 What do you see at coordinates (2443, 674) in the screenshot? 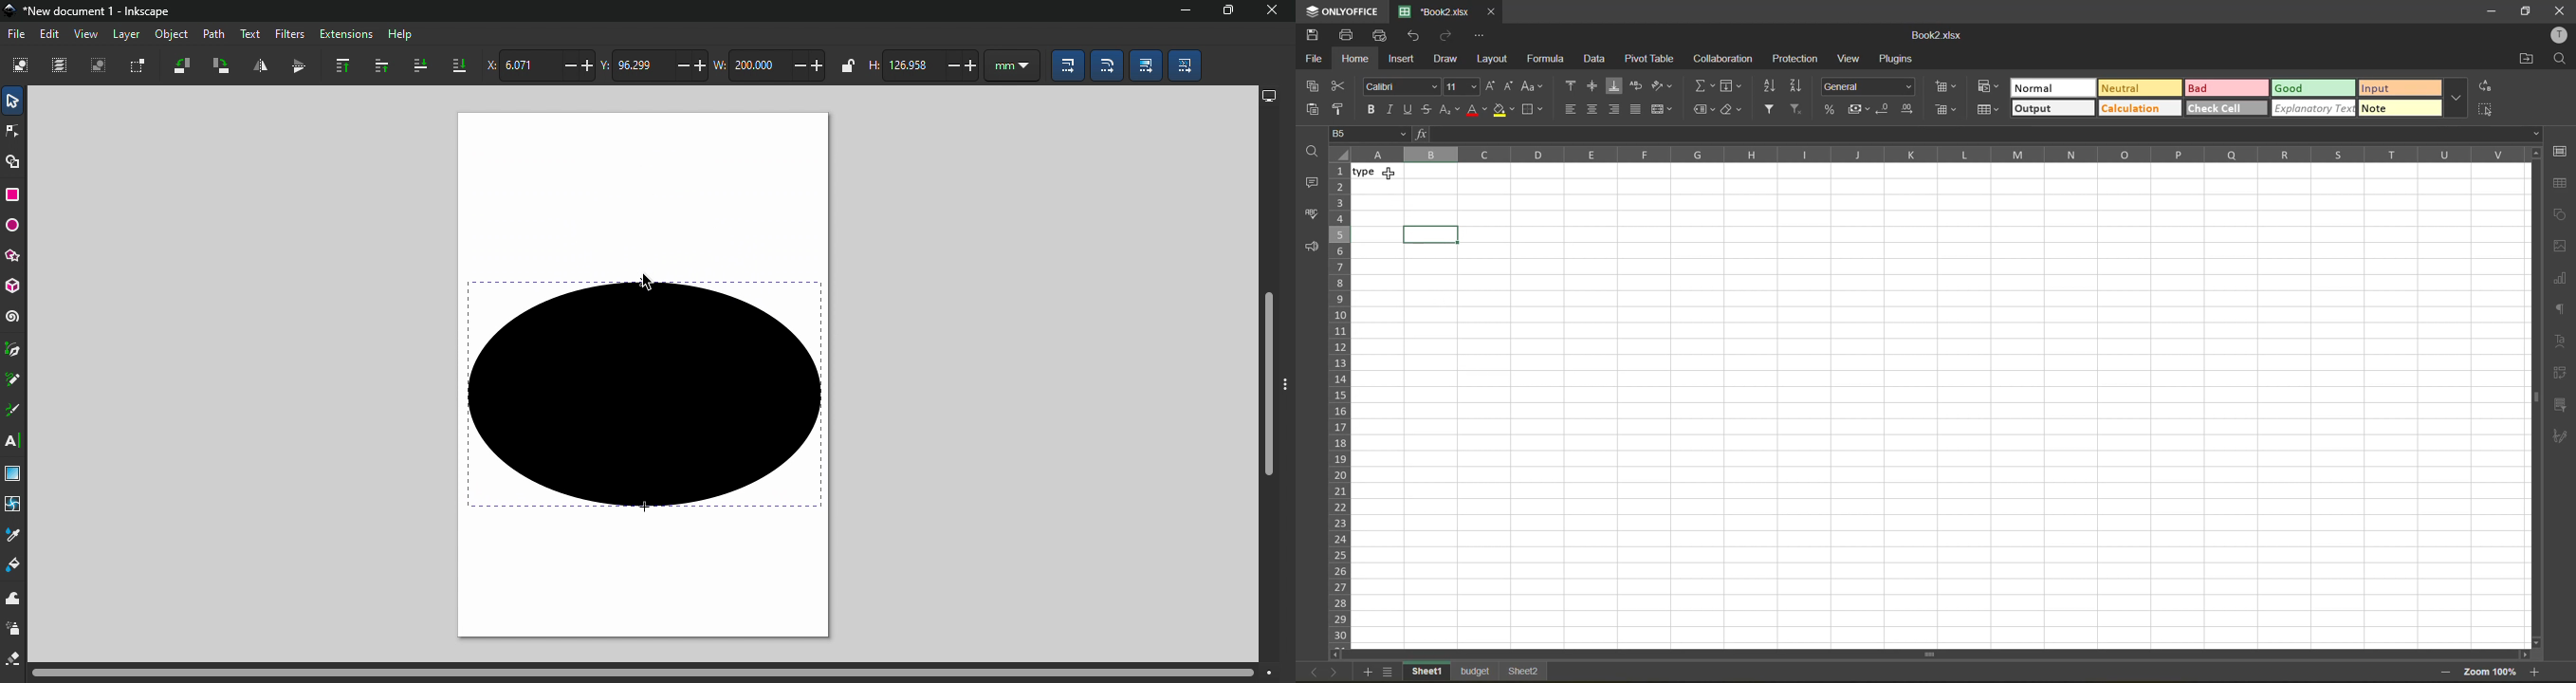
I see `zoom out` at bounding box center [2443, 674].